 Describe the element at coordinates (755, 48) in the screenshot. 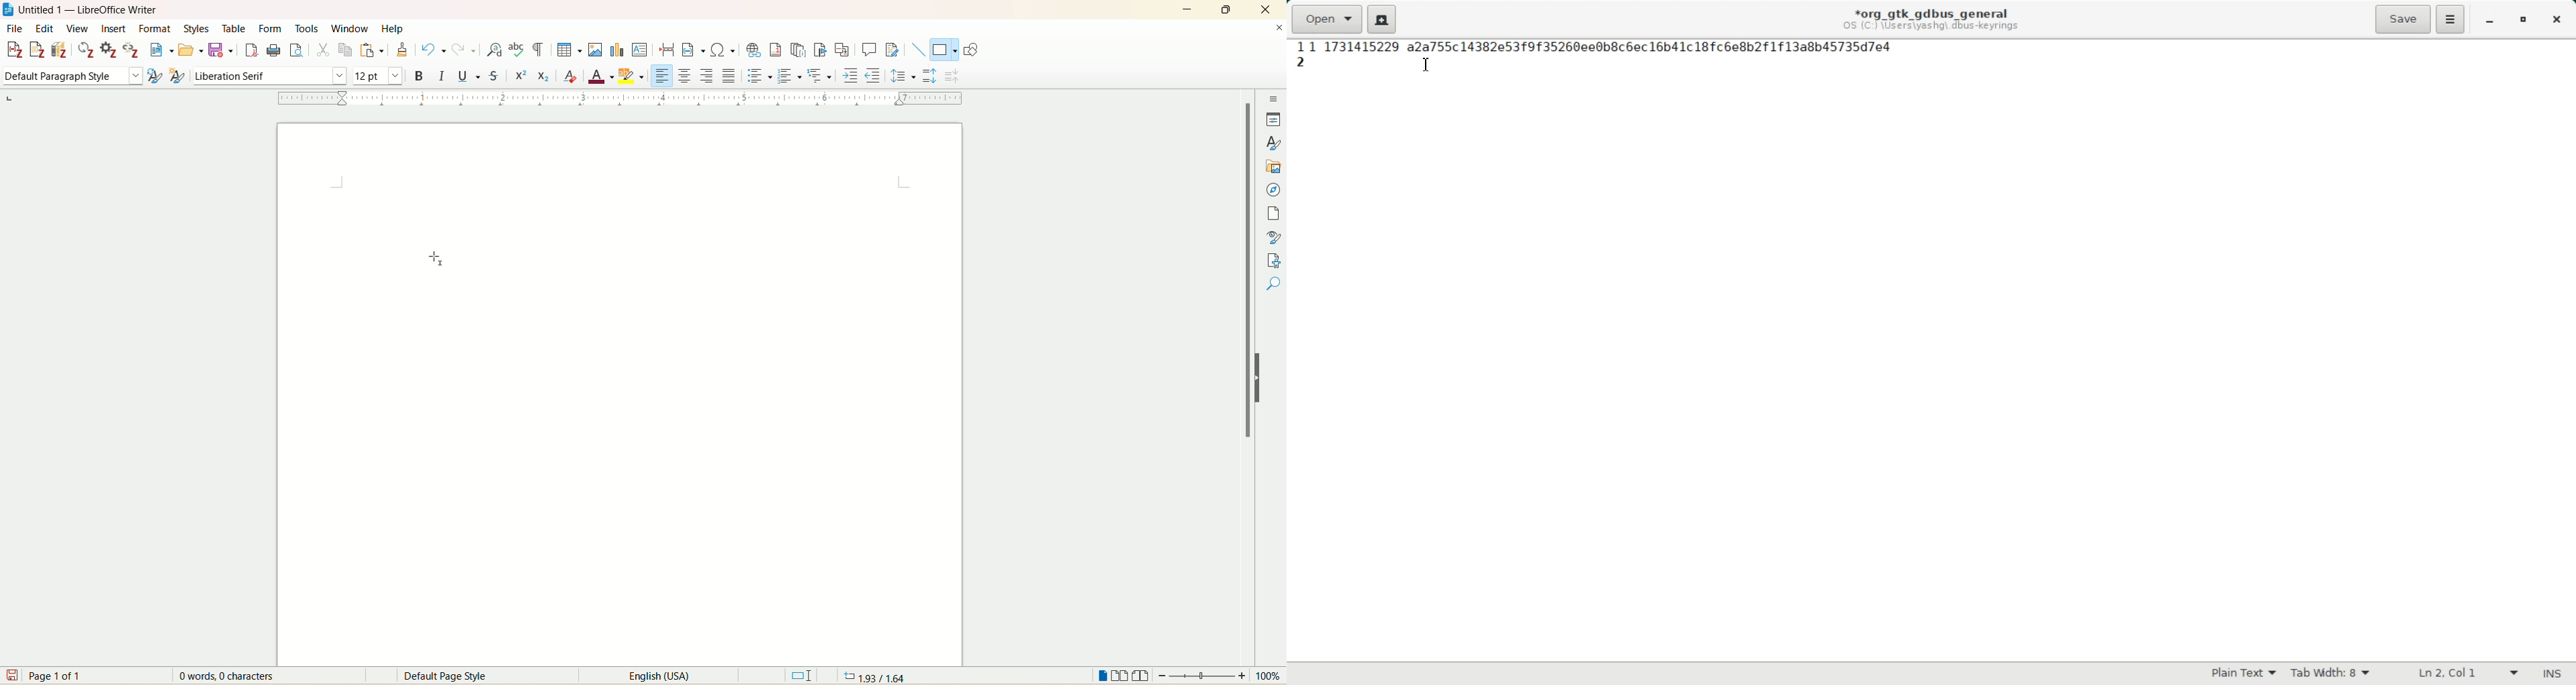

I see `insert hyperlink` at that location.